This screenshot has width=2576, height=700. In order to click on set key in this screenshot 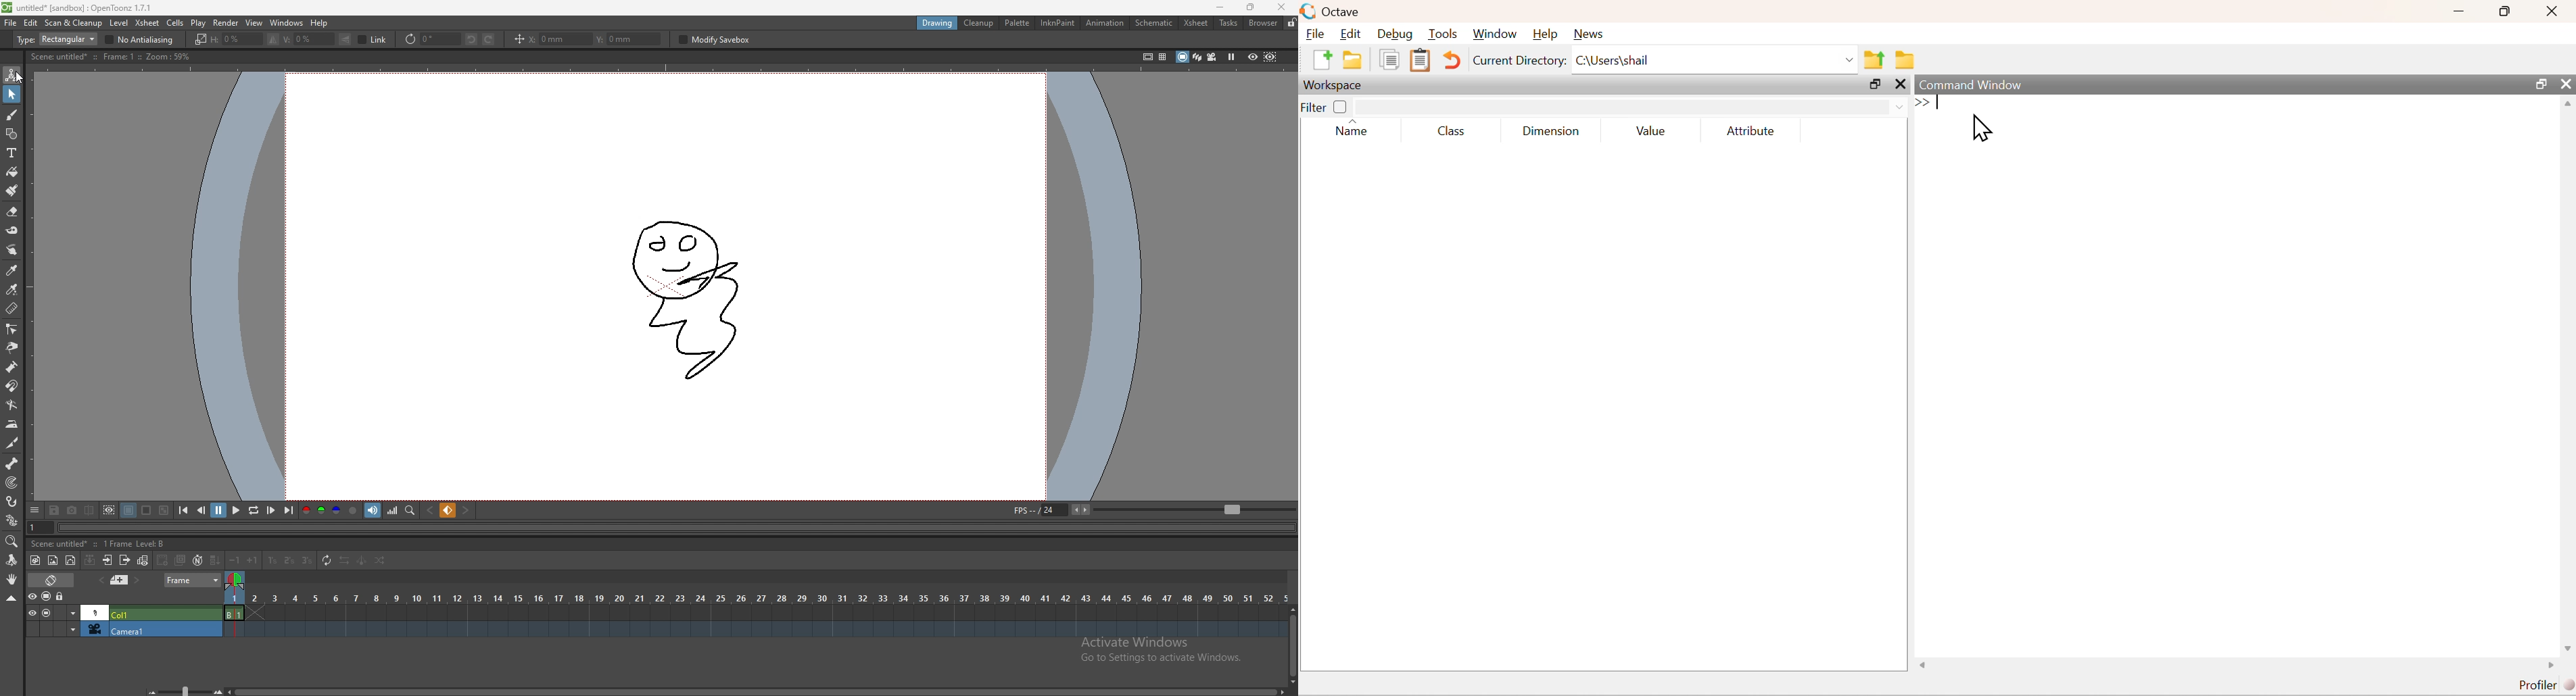, I will do `click(449, 510)`.